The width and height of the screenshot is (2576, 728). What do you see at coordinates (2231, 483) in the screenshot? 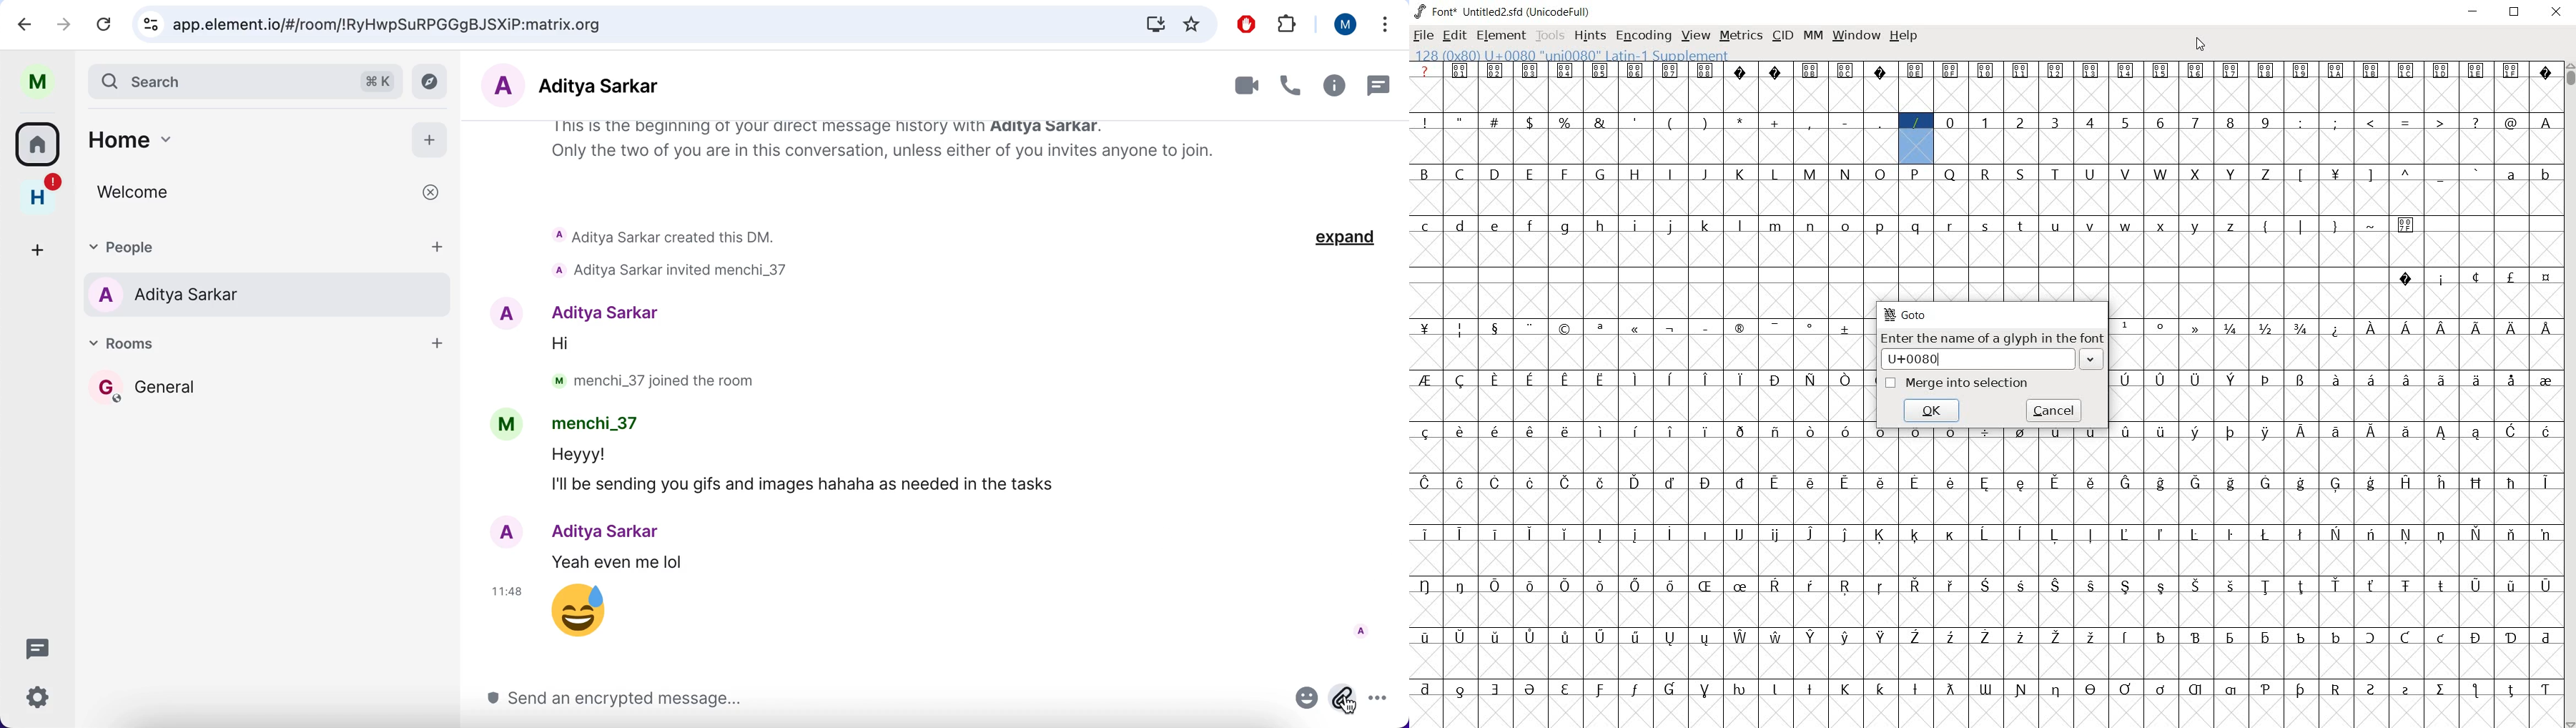
I see `glyph` at bounding box center [2231, 483].